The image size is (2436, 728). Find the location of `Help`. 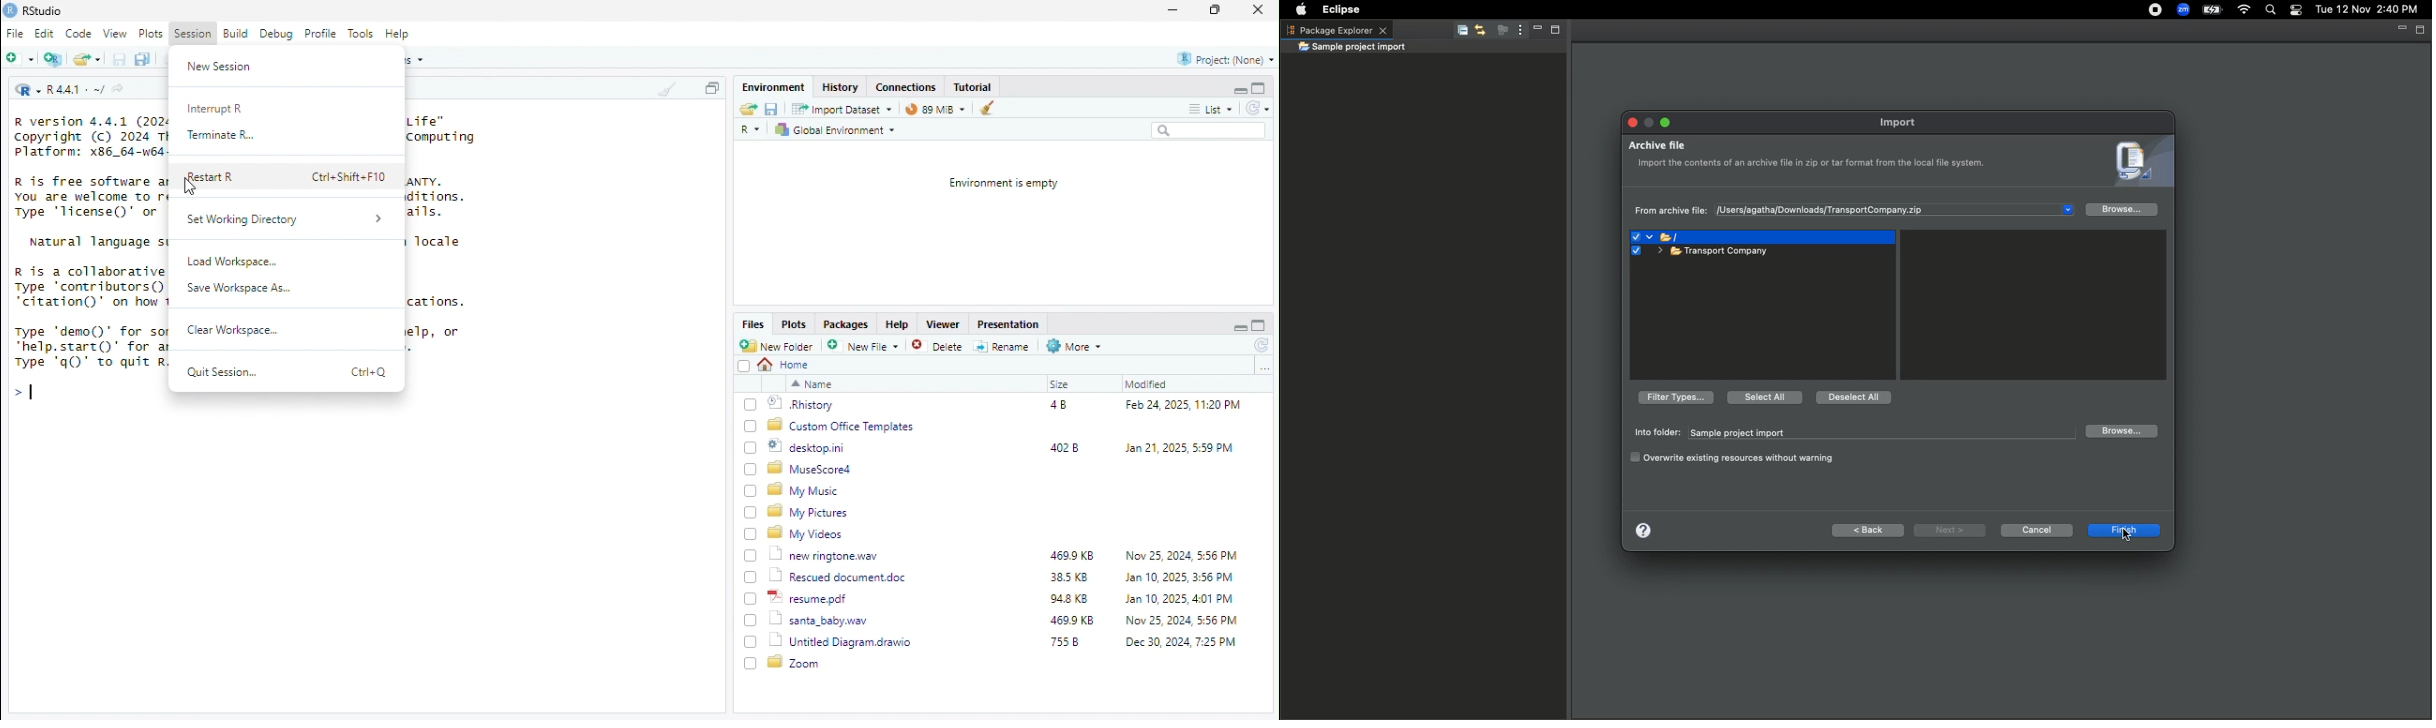

Help is located at coordinates (899, 325).